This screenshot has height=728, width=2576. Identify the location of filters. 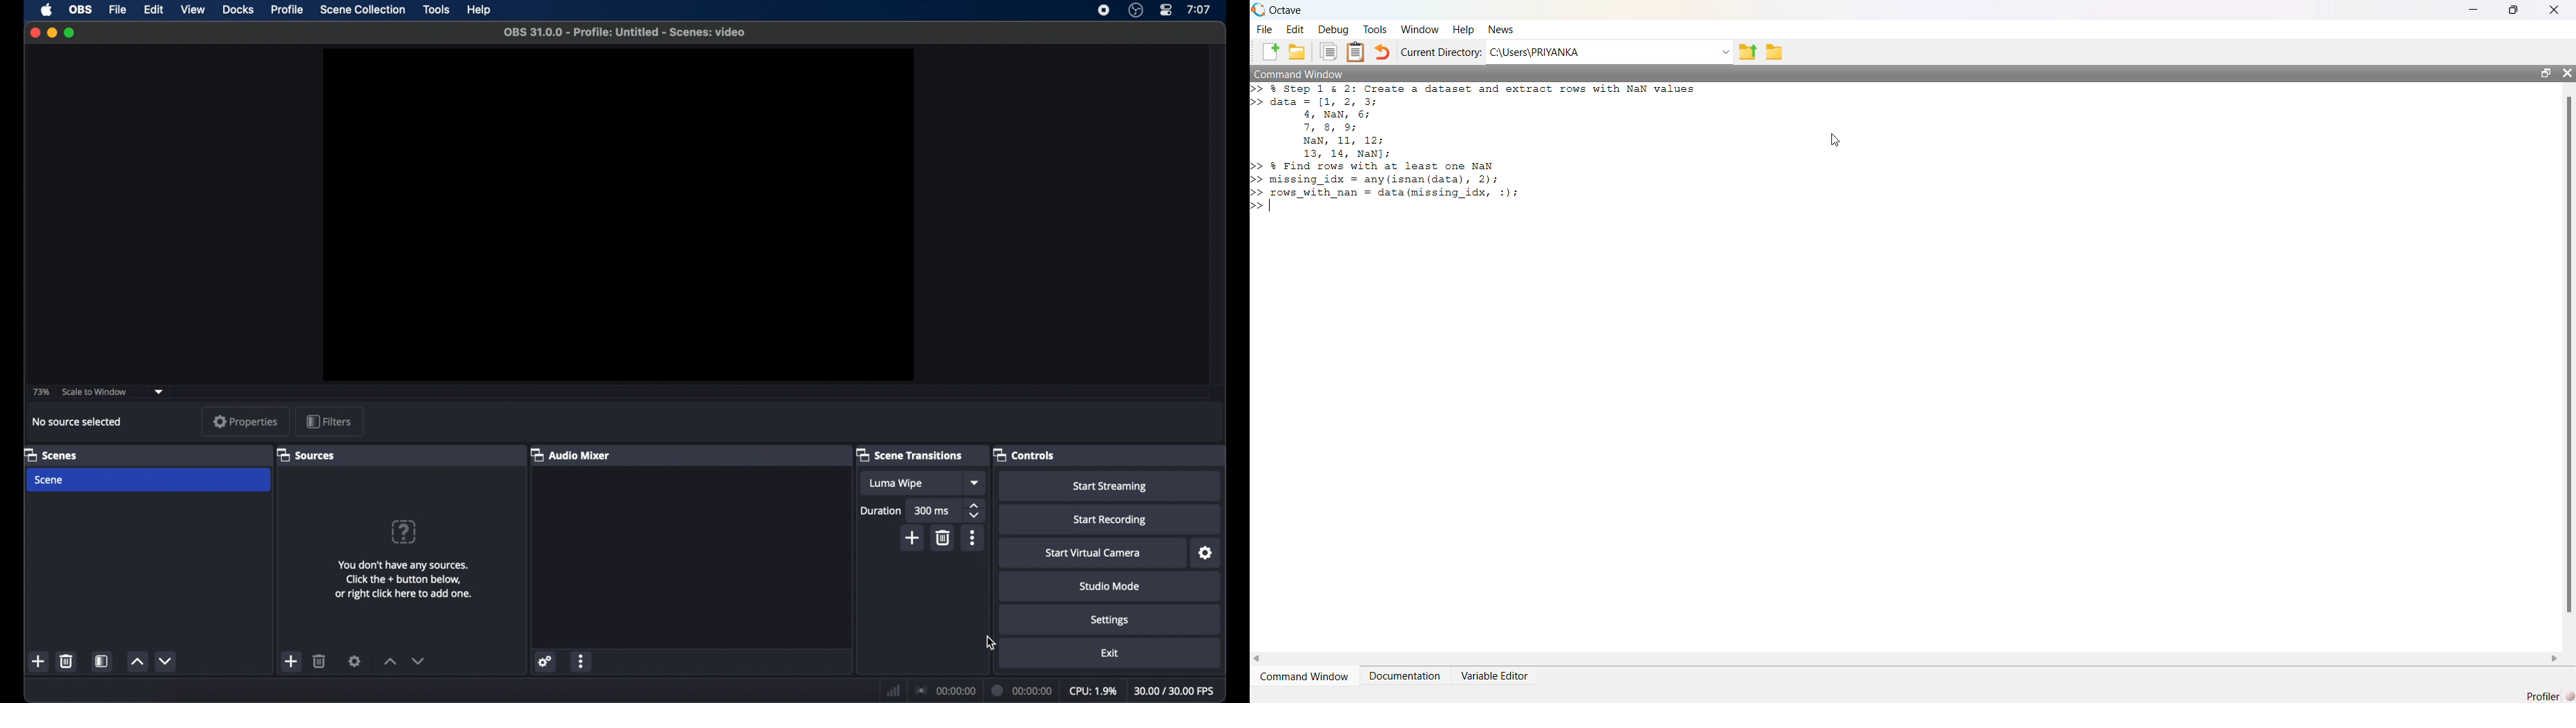
(328, 421).